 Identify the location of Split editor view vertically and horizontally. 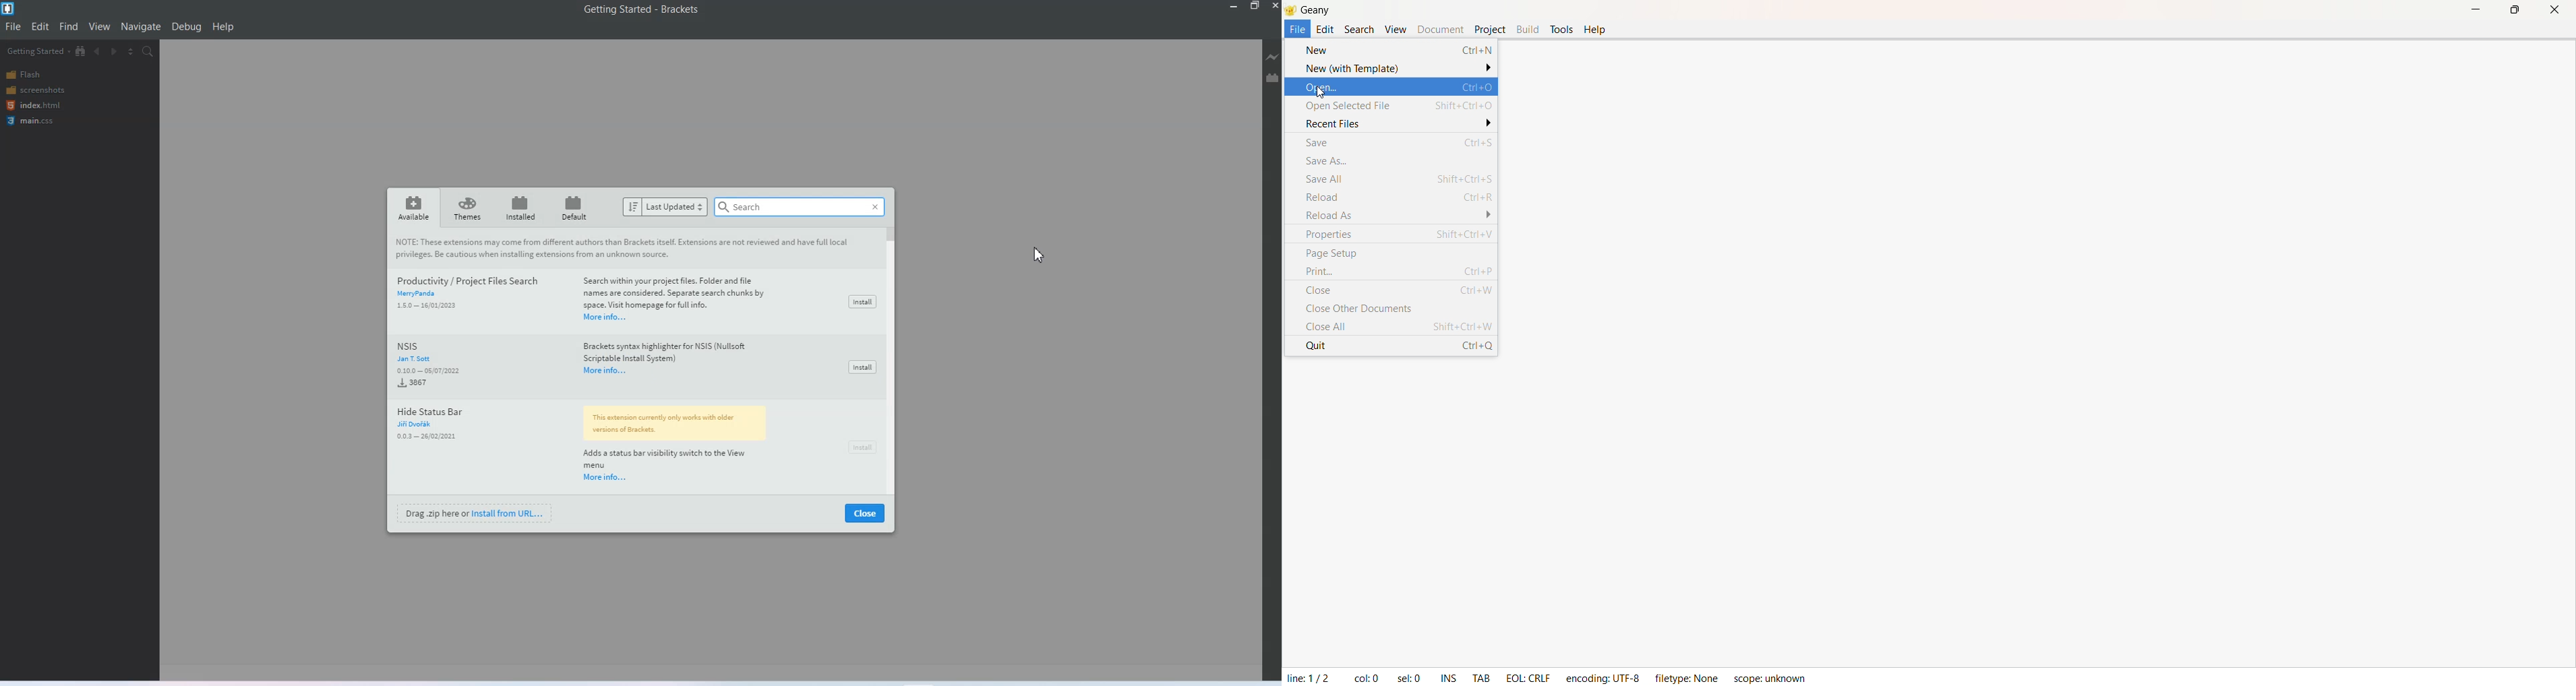
(130, 51).